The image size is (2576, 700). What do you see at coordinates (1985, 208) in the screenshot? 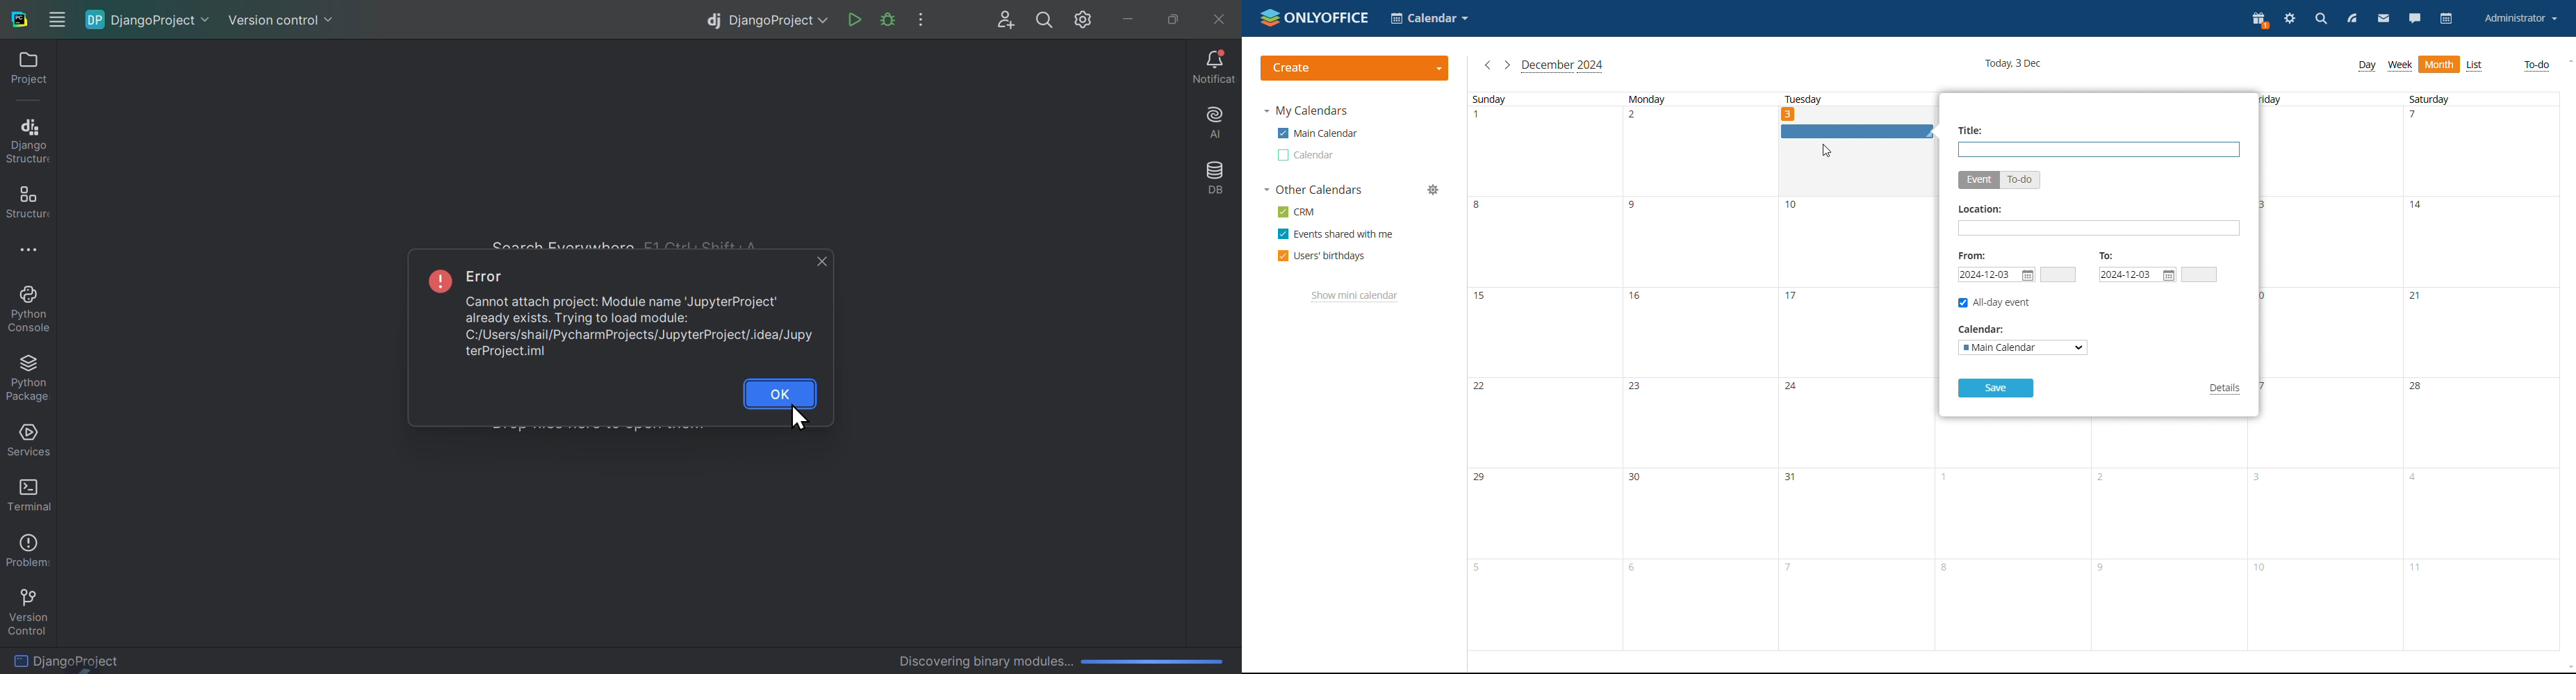
I see `location:` at bounding box center [1985, 208].